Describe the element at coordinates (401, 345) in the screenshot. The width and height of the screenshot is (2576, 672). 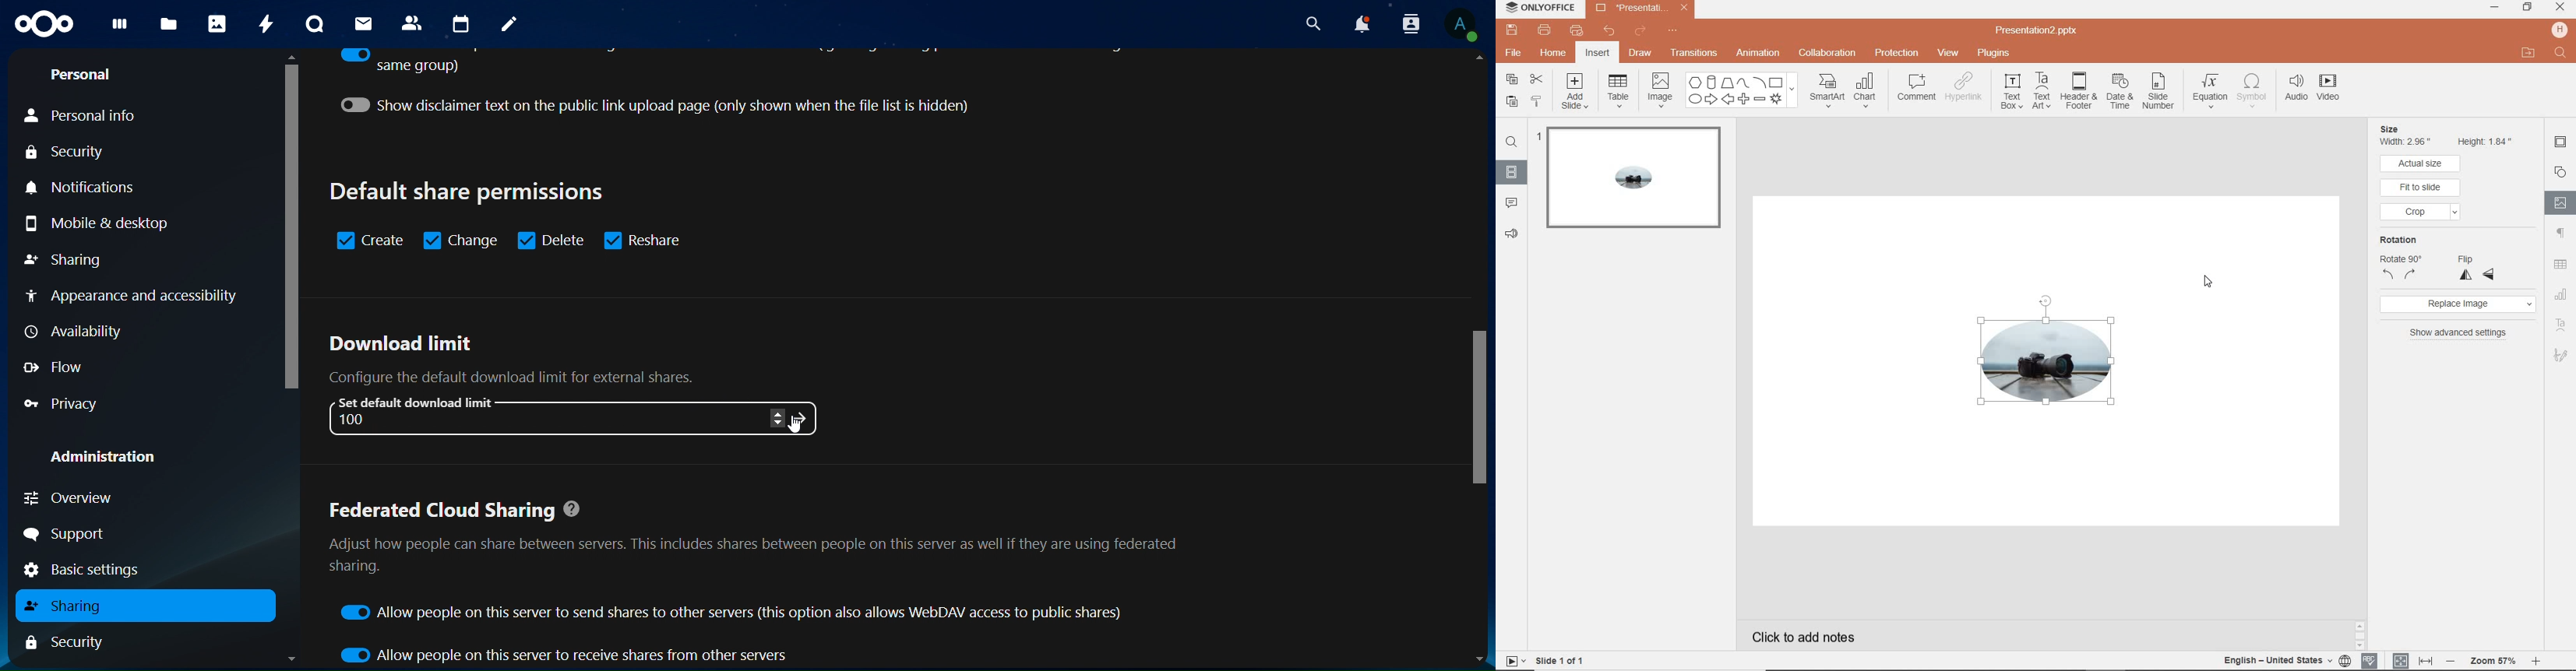
I see `Download limit` at that location.